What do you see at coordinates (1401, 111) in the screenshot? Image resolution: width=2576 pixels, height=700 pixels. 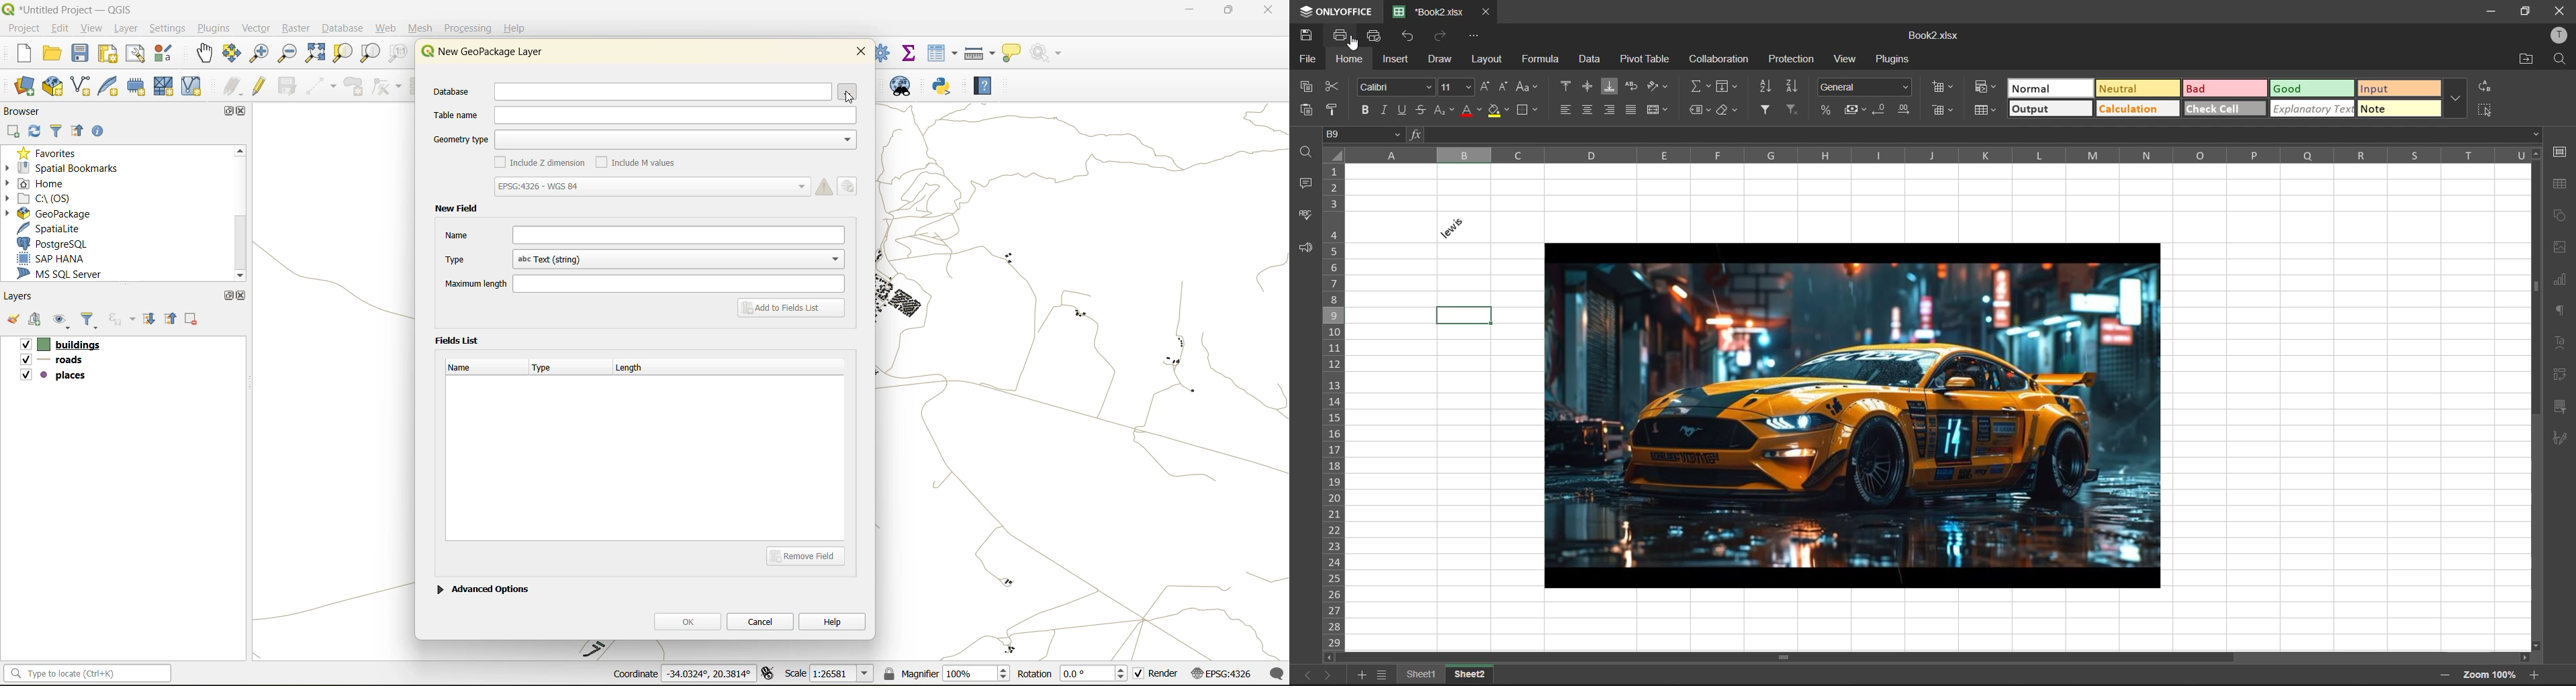 I see `underline` at bounding box center [1401, 111].